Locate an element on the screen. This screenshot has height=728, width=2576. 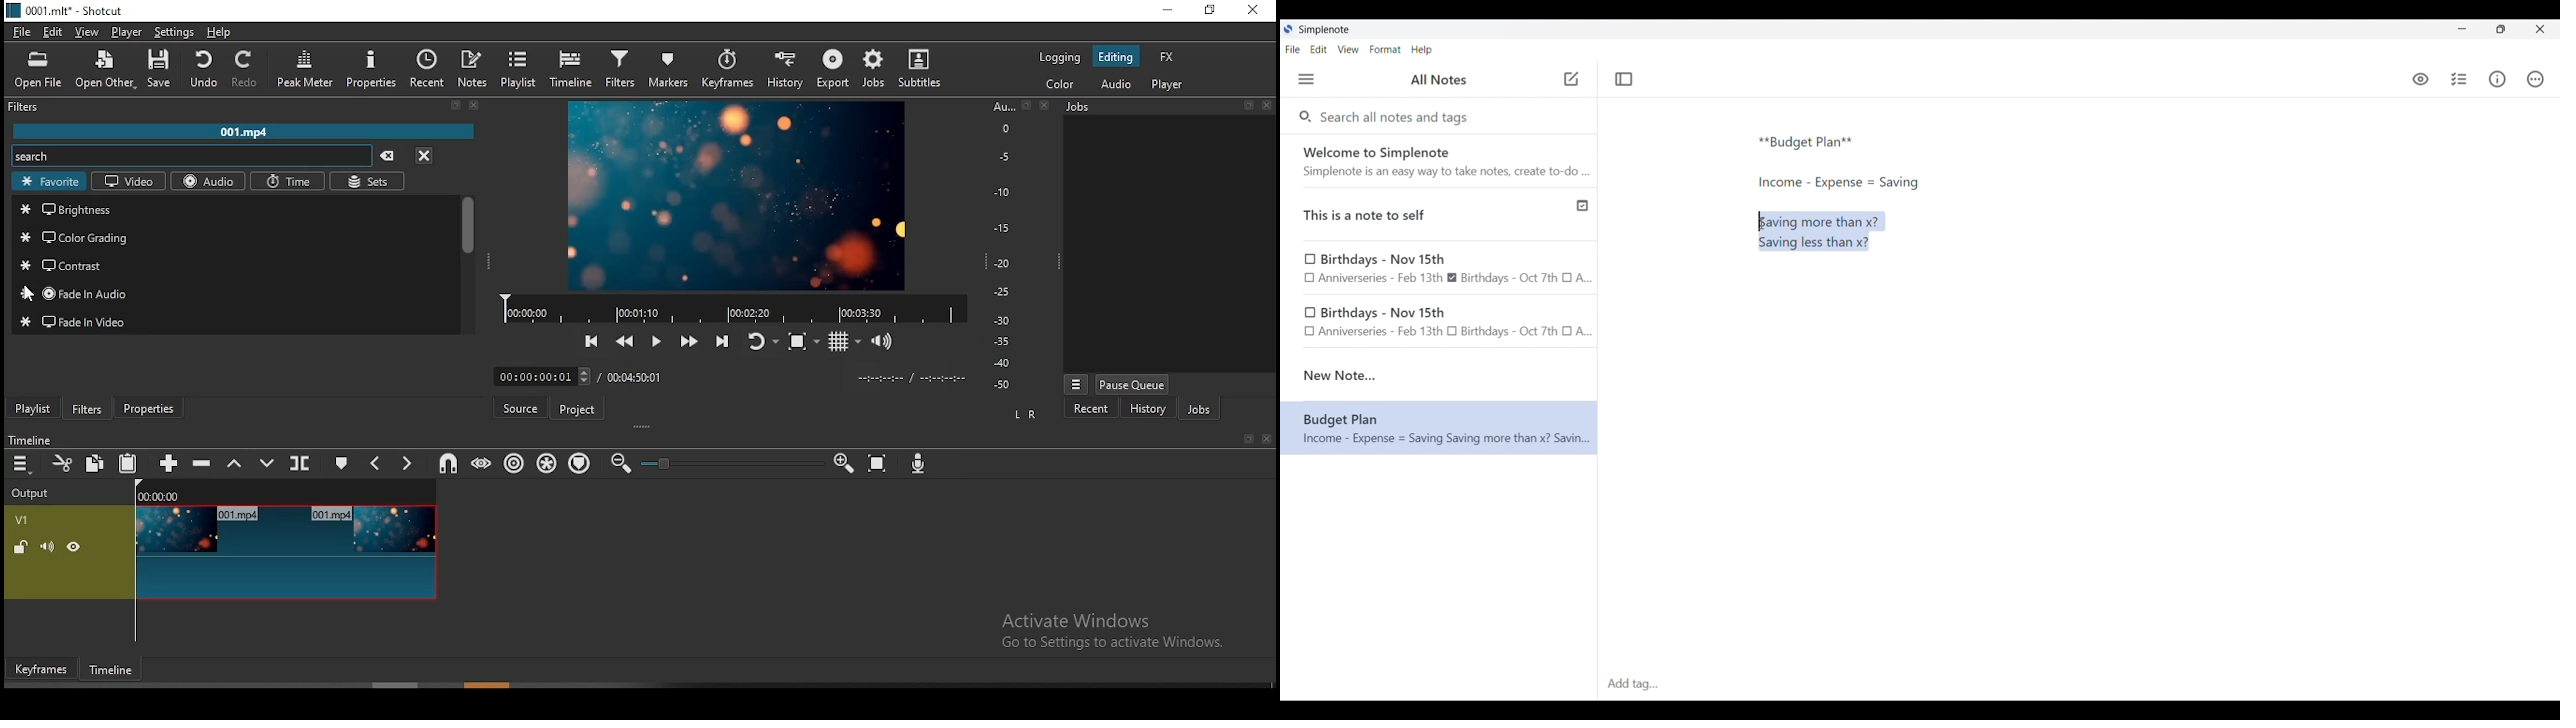
Click to add new note is located at coordinates (1571, 79).